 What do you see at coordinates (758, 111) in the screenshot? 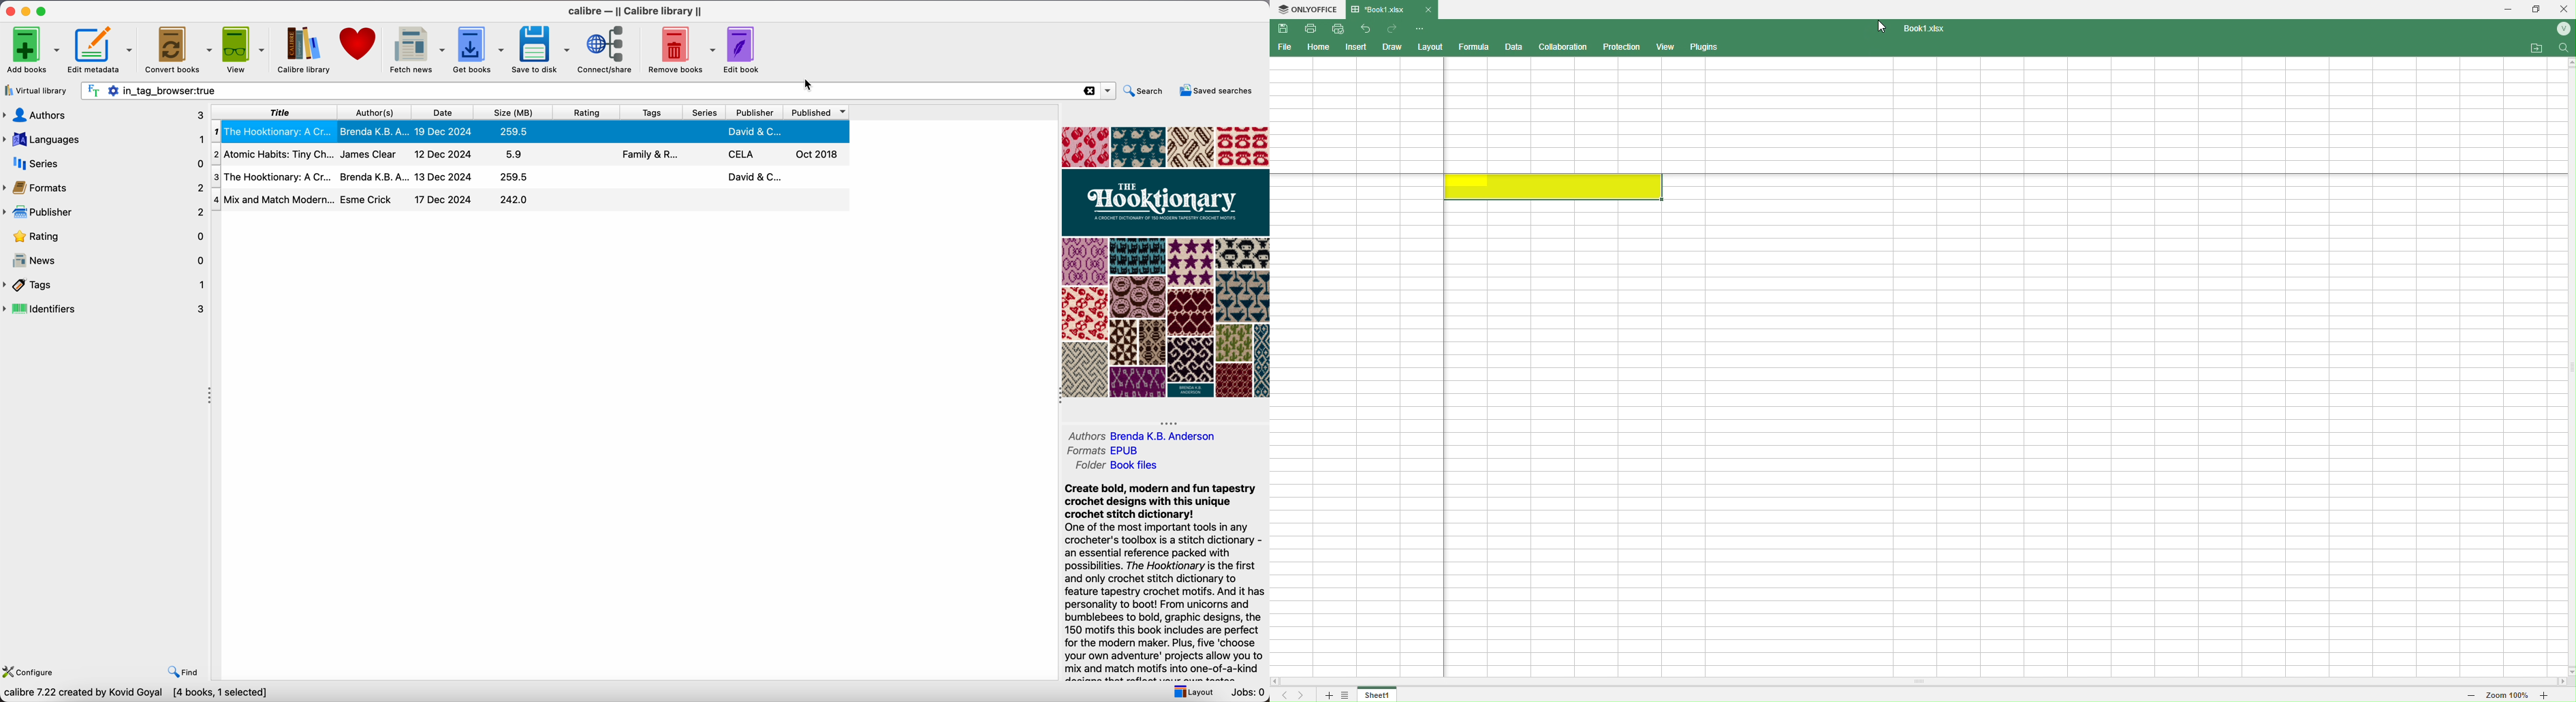
I see `publisher` at bounding box center [758, 111].